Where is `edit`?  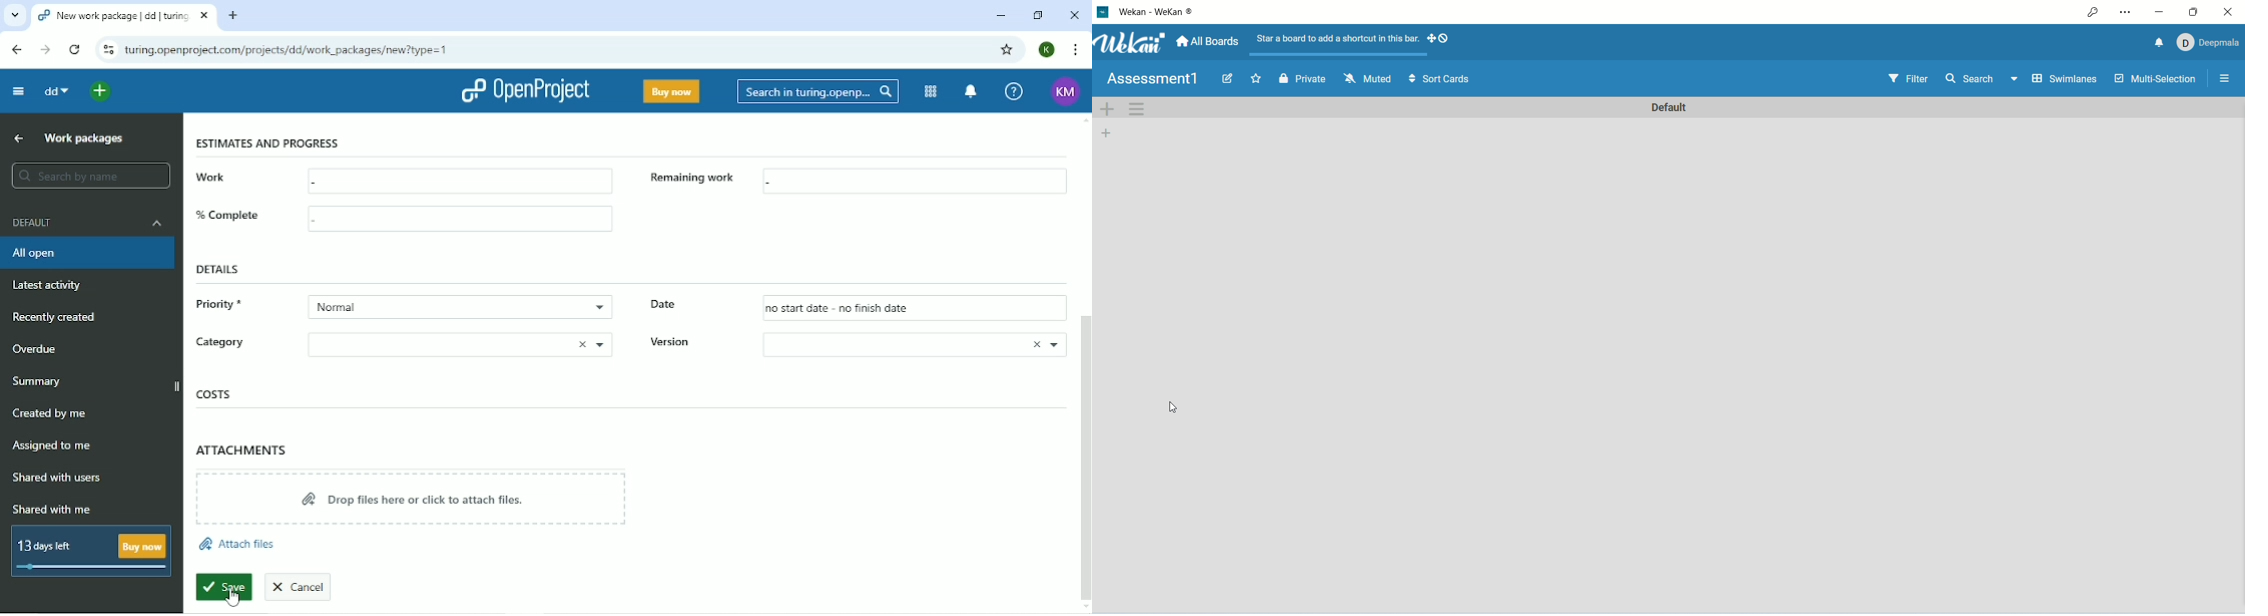 edit is located at coordinates (1225, 78).